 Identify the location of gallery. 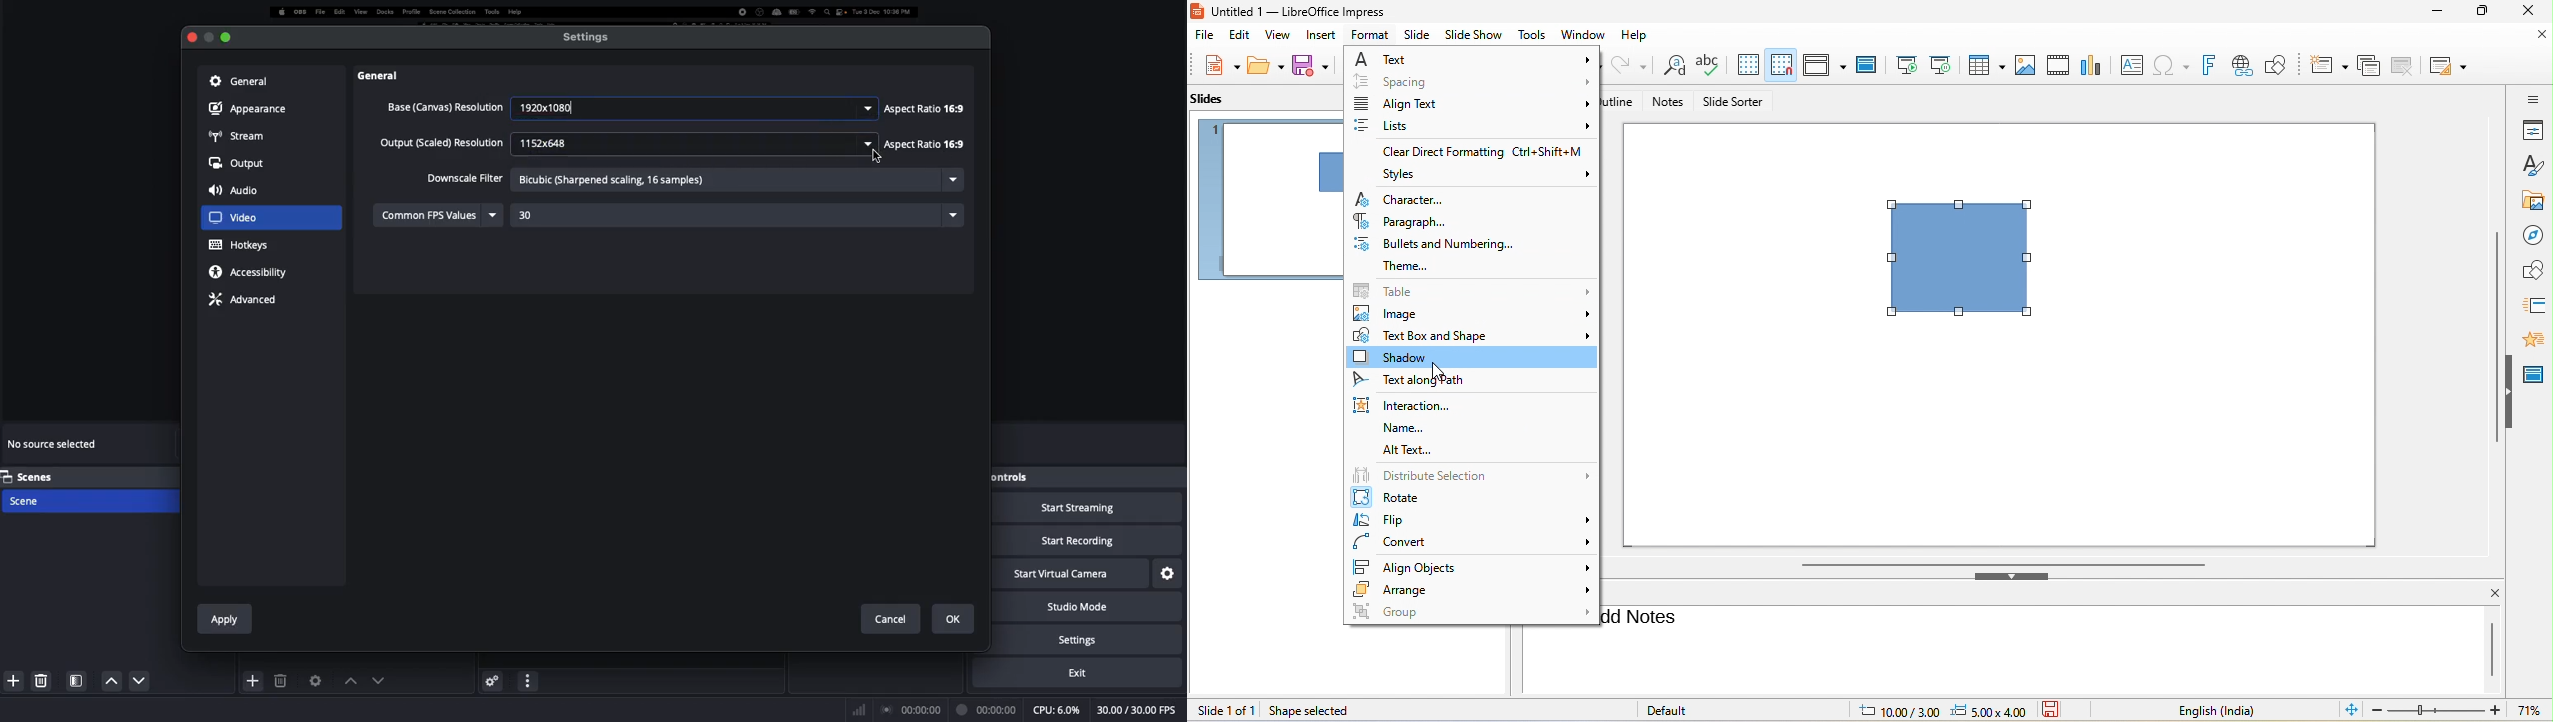
(2529, 198).